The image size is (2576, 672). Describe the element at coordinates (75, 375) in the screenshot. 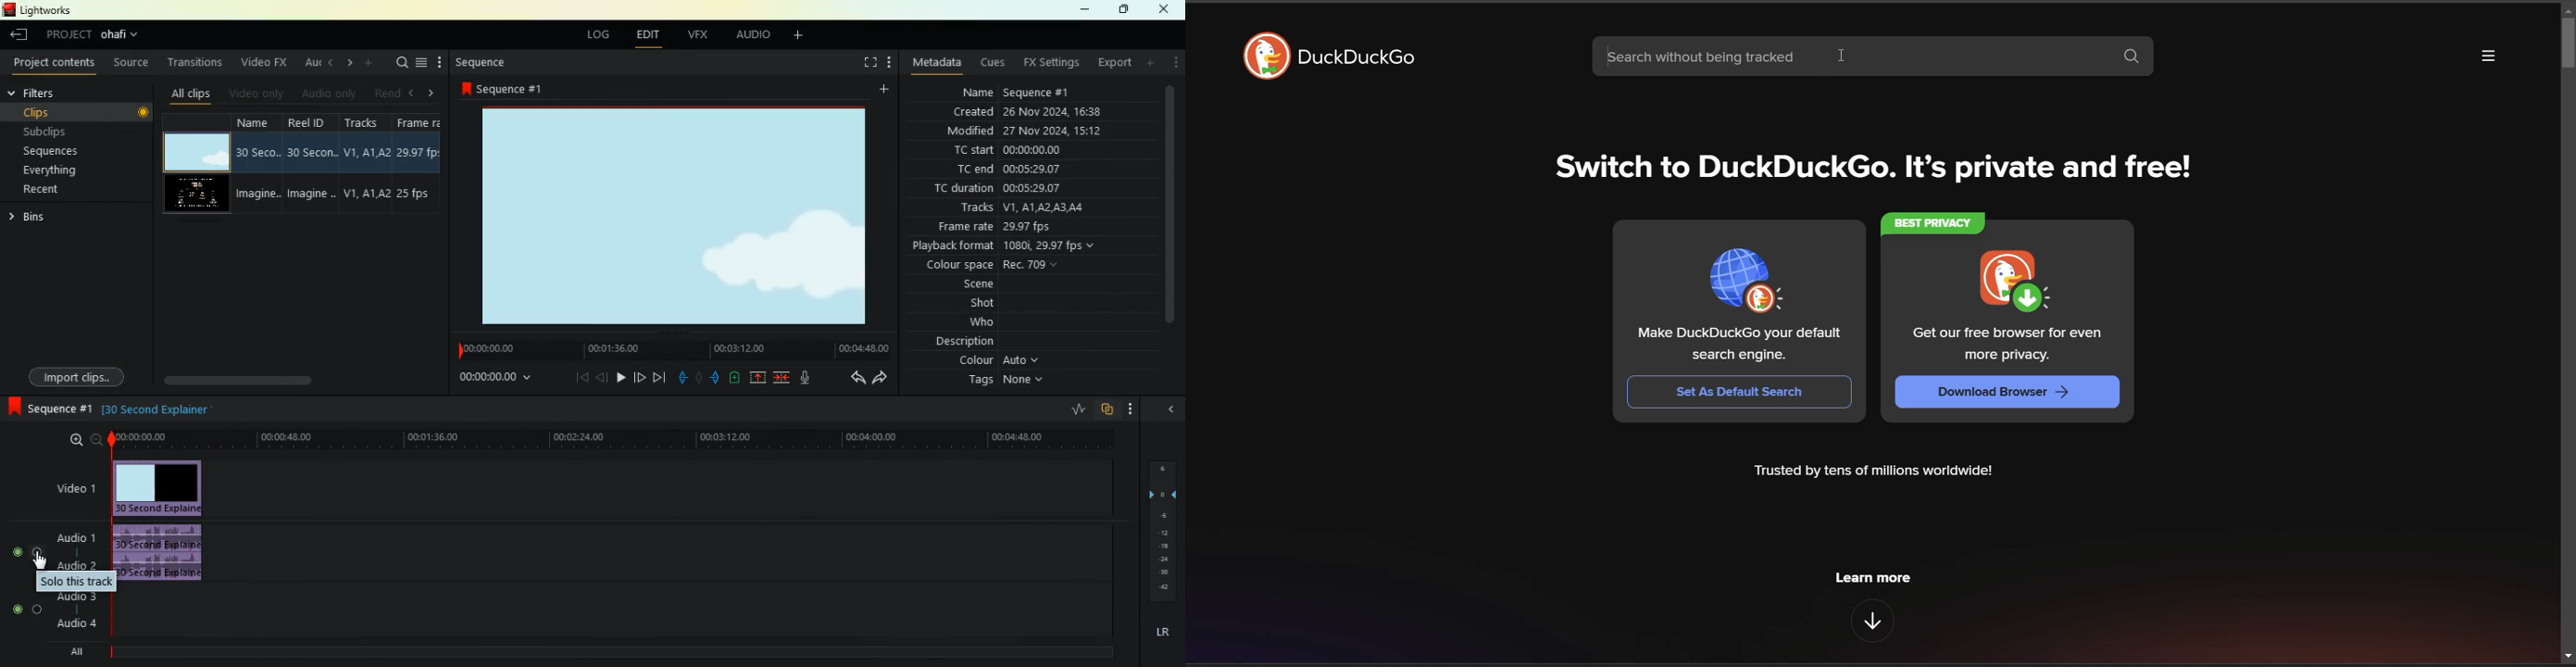

I see `import clips` at that location.